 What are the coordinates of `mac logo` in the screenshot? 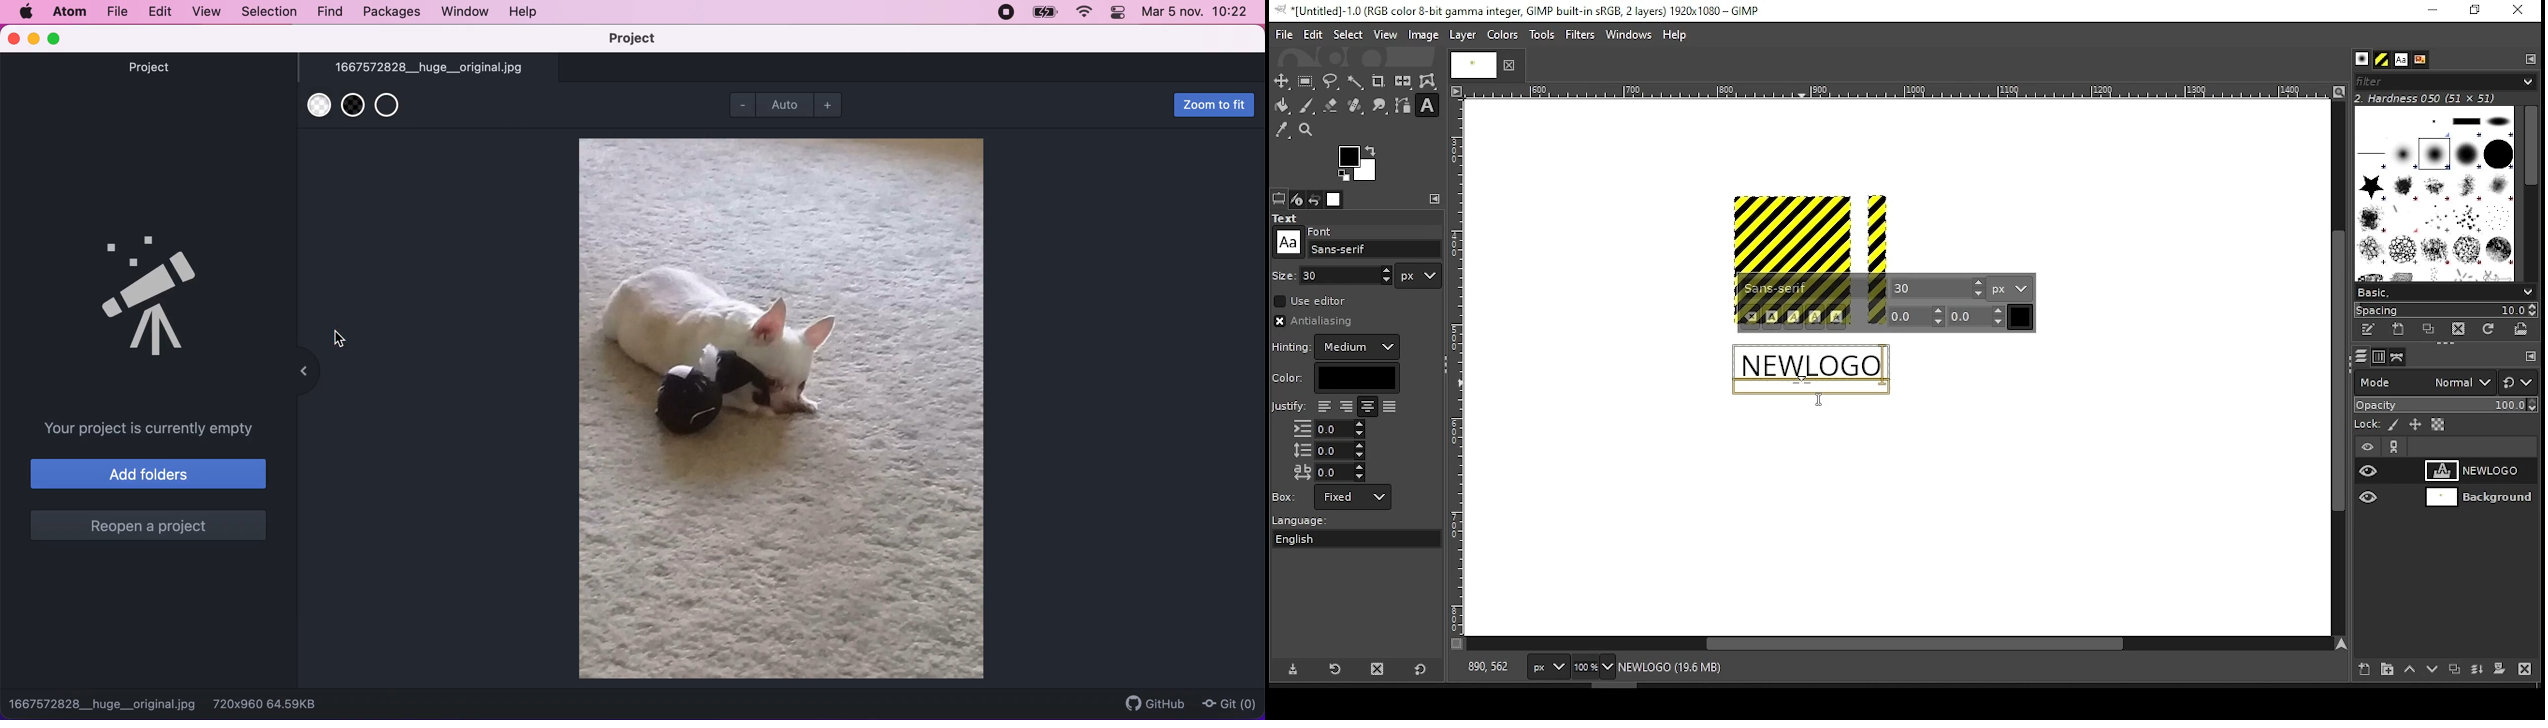 It's located at (25, 11).